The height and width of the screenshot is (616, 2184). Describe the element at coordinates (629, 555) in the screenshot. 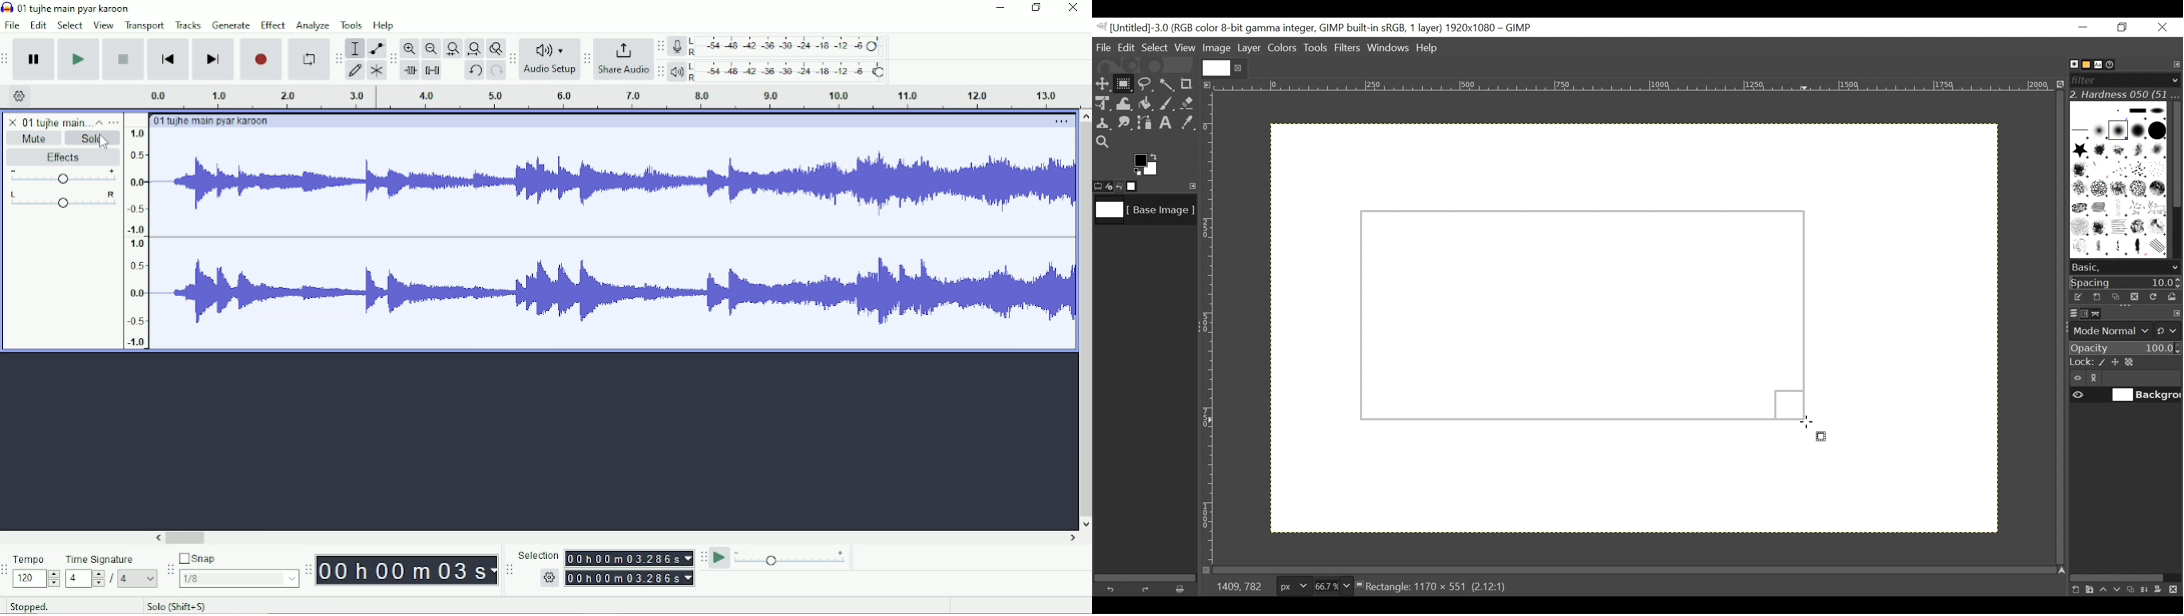

I see `Selection` at that location.